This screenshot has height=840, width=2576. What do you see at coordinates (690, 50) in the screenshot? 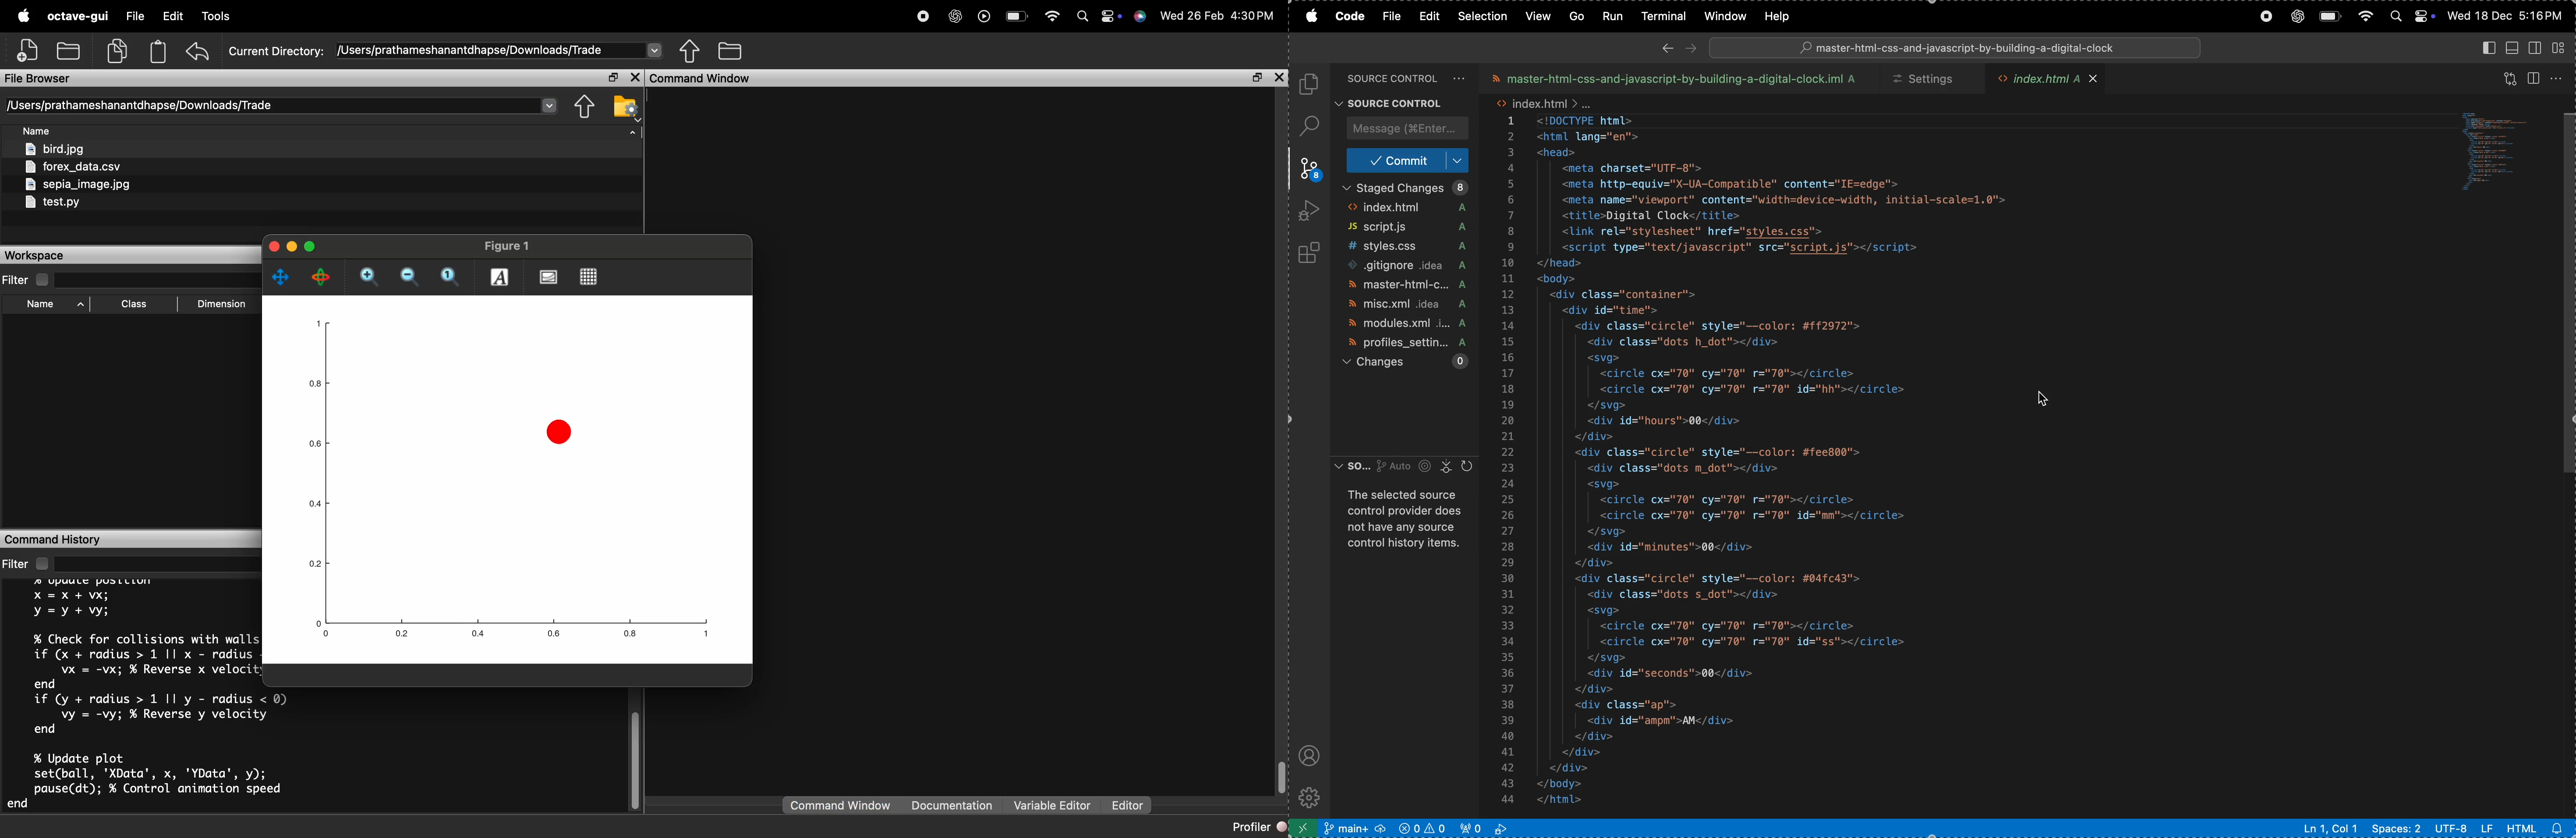
I see `share` at bounding box center [690, 50].